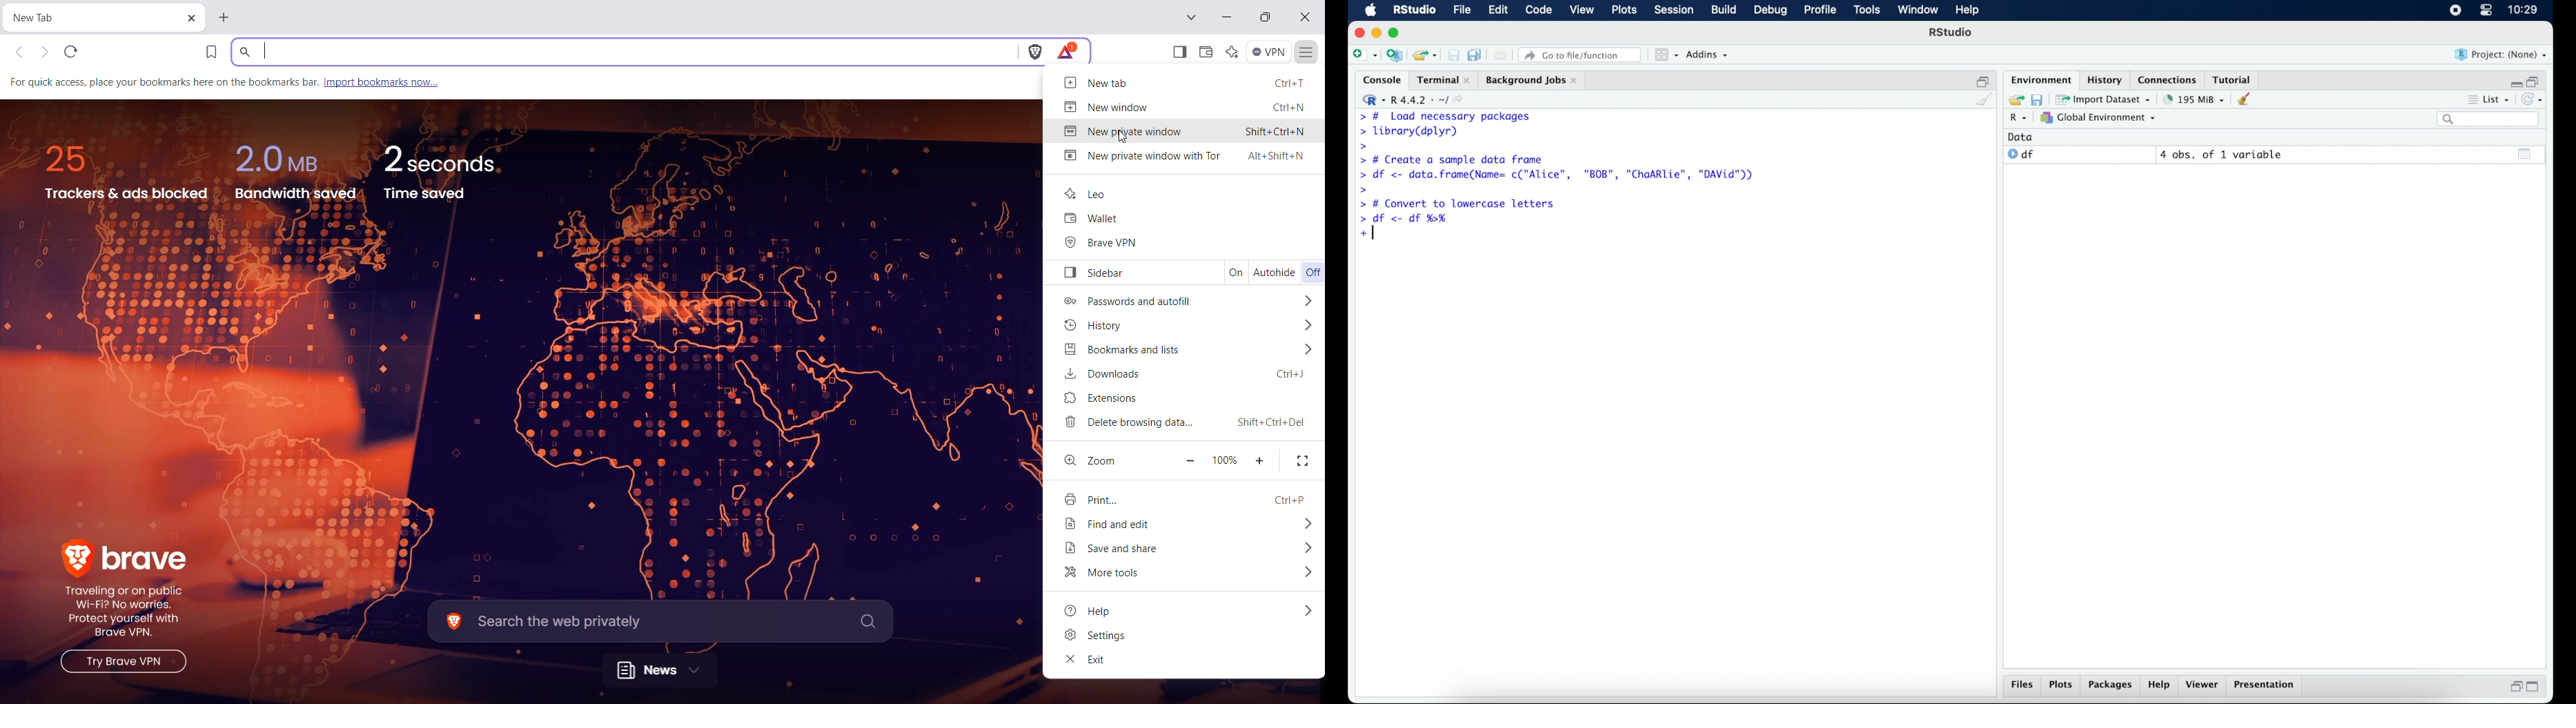 The image size is (2576, 728). What do you see at coordinates (1560, 175) in the screenshot?
I see `> df <- data.frame(Name= c("Alice", "BOB", "ChaARlie", "DAVid"))|` at bounding box center [1560, 175].